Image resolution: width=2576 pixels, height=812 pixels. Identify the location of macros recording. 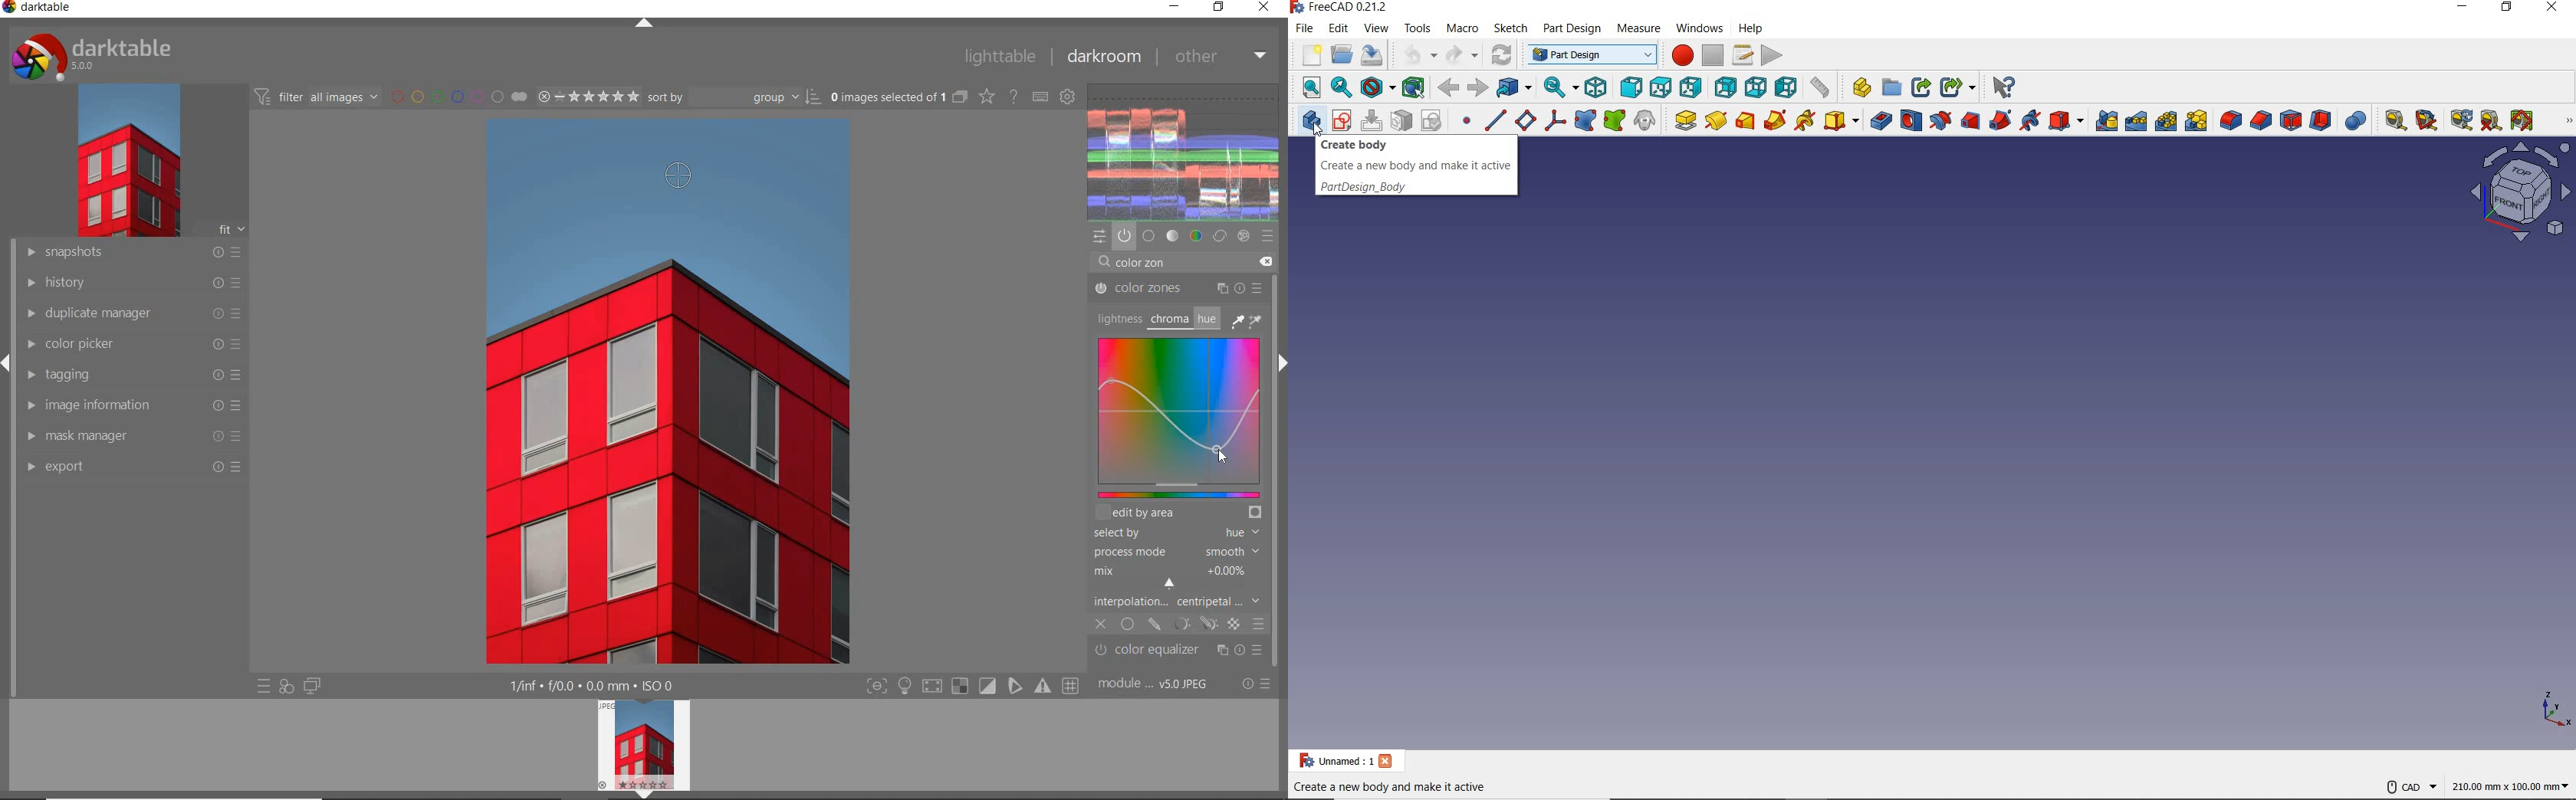
(1683, 57).